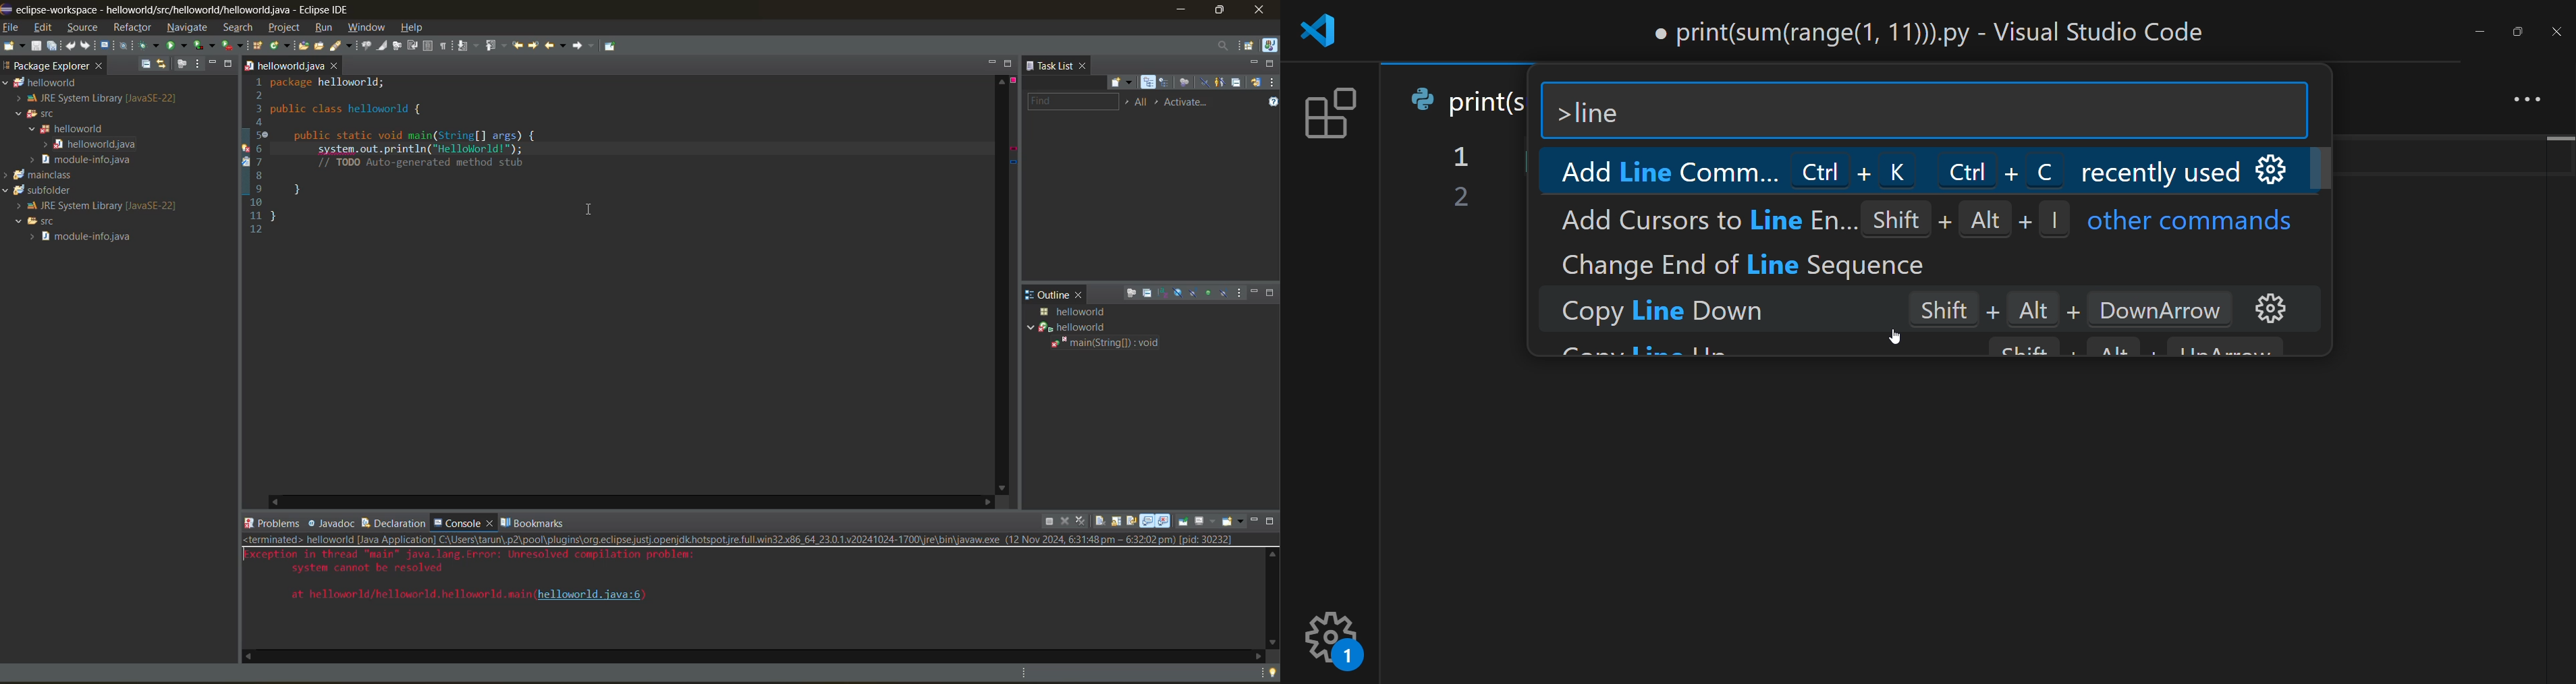 The height and width of the screenshot is (700, 2576). Describe the element at coordinates (71, 85) in the screenshot. I see `helloworld` at that location.